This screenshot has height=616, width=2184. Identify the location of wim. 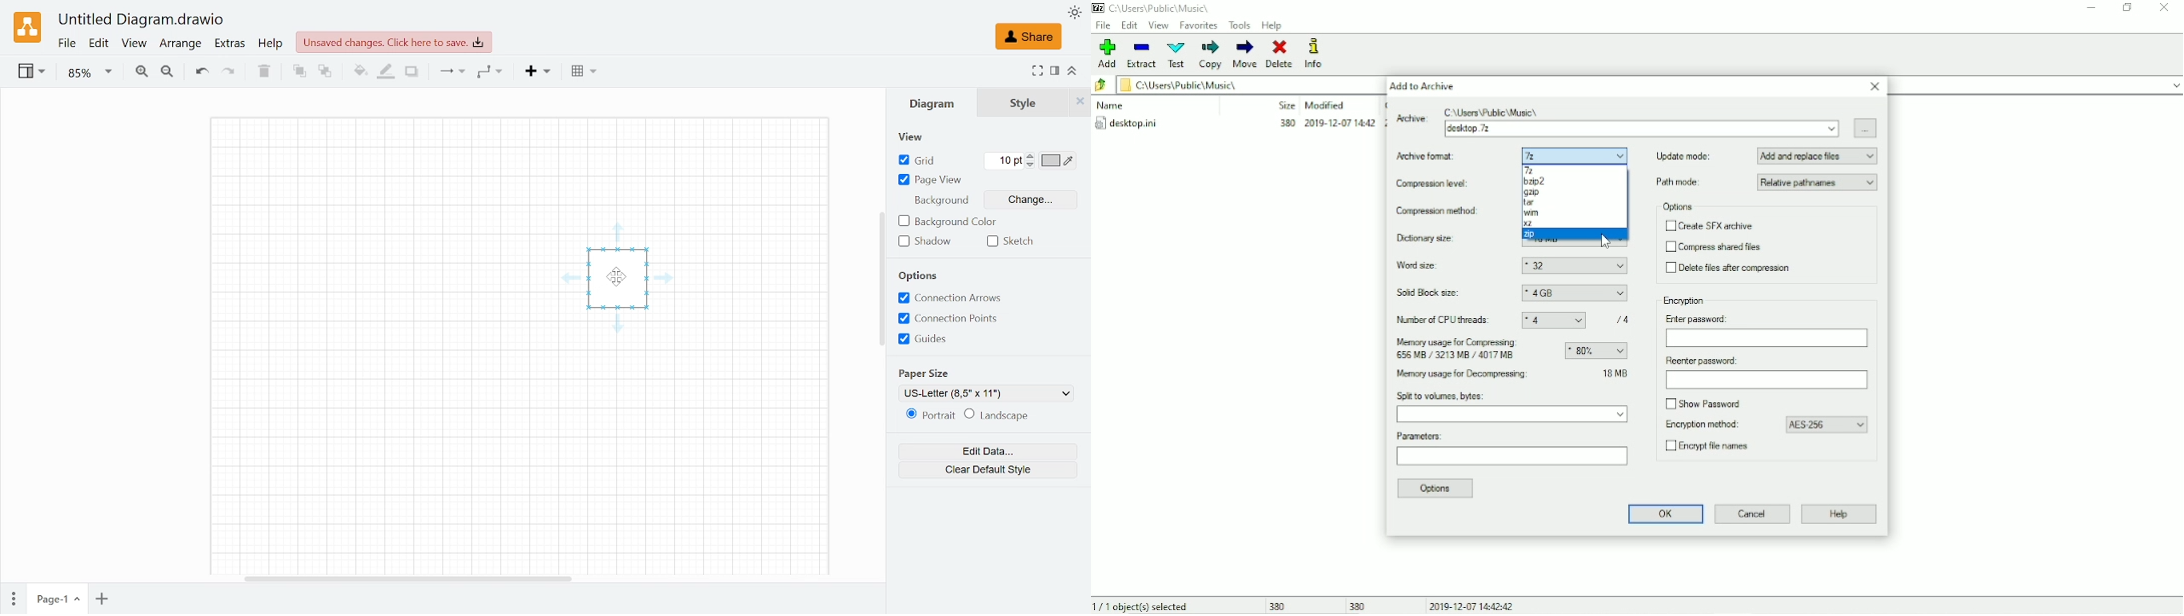
(1534, 214).